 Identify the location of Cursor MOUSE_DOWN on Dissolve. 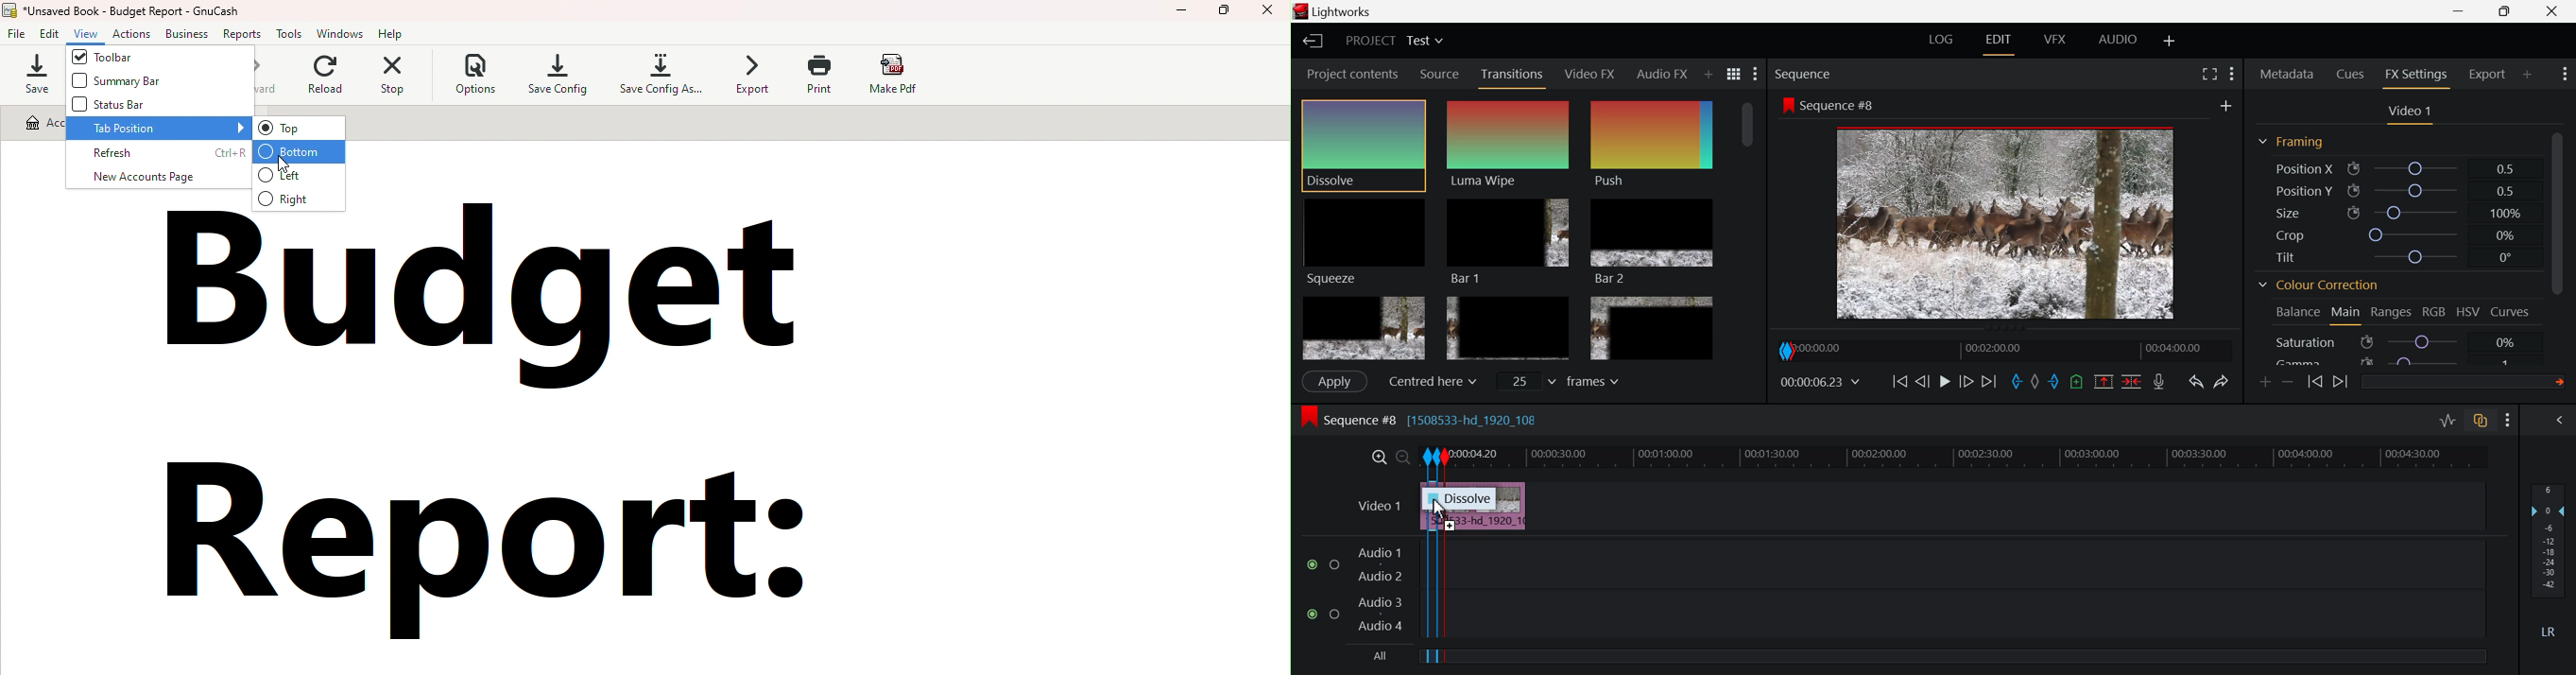
(1364, 145).